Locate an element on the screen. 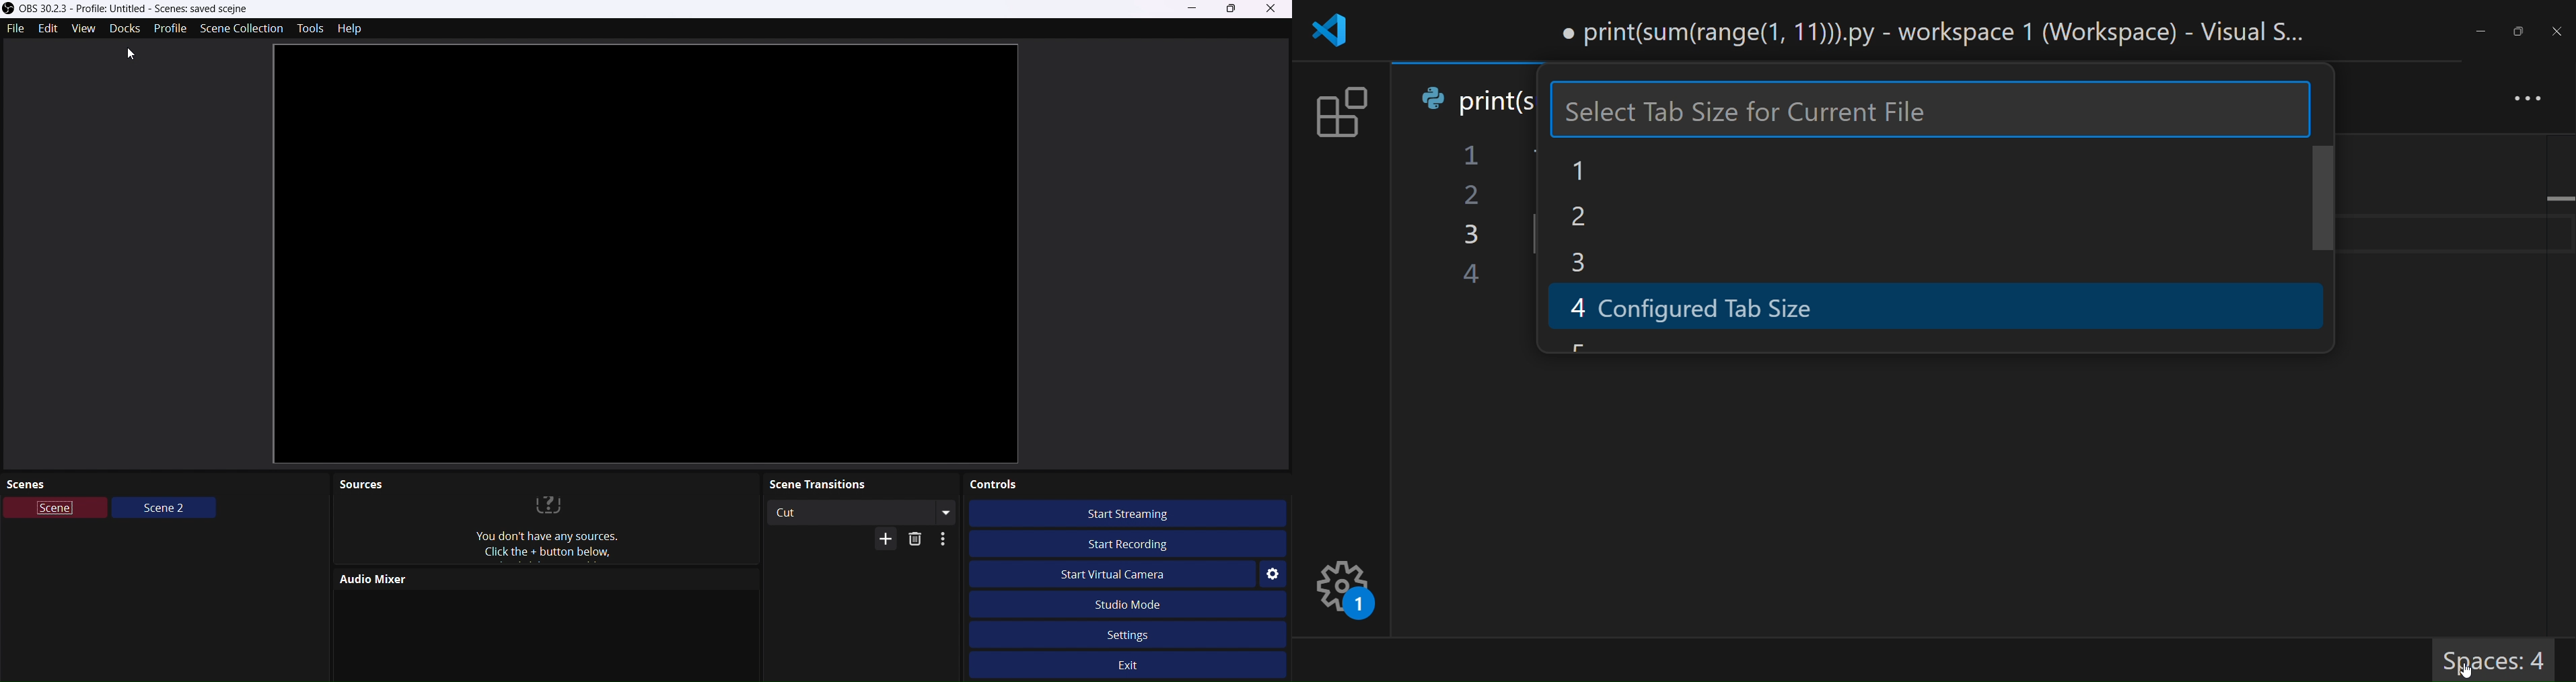  Cut is located at coordinates (847, 513).